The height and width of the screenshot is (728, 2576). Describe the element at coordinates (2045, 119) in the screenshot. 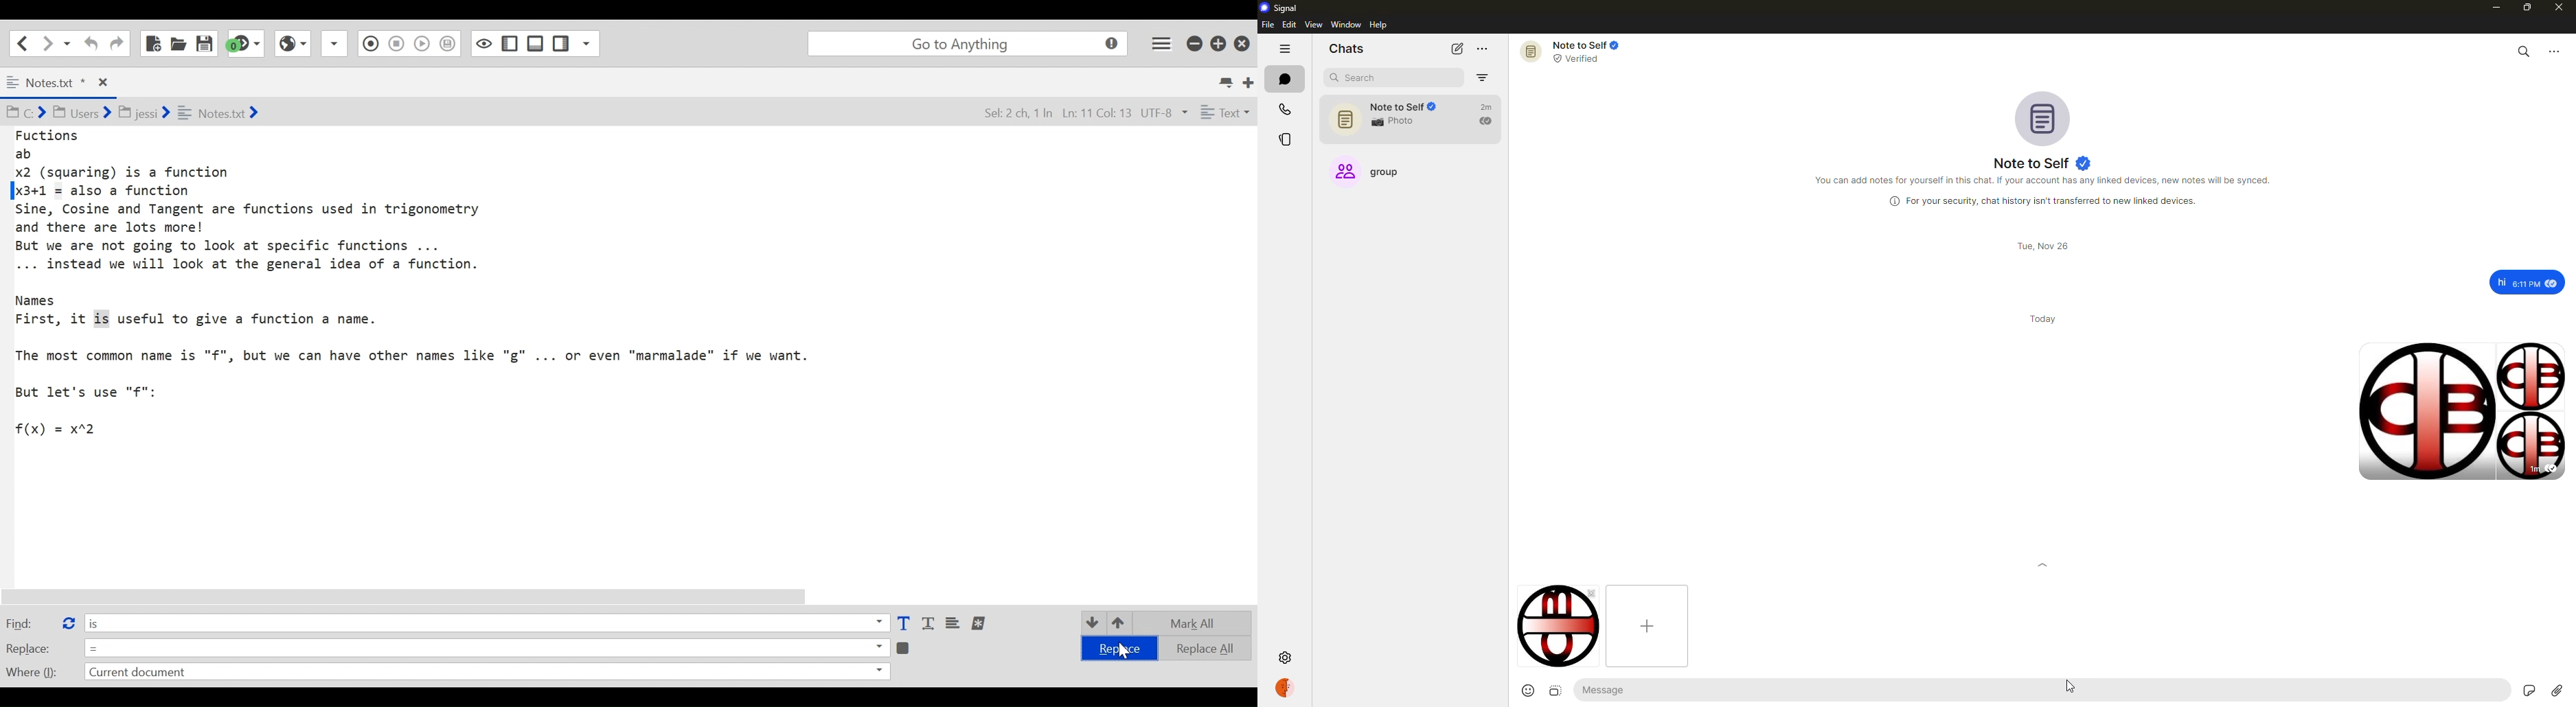

I see `profile pic` at that location.